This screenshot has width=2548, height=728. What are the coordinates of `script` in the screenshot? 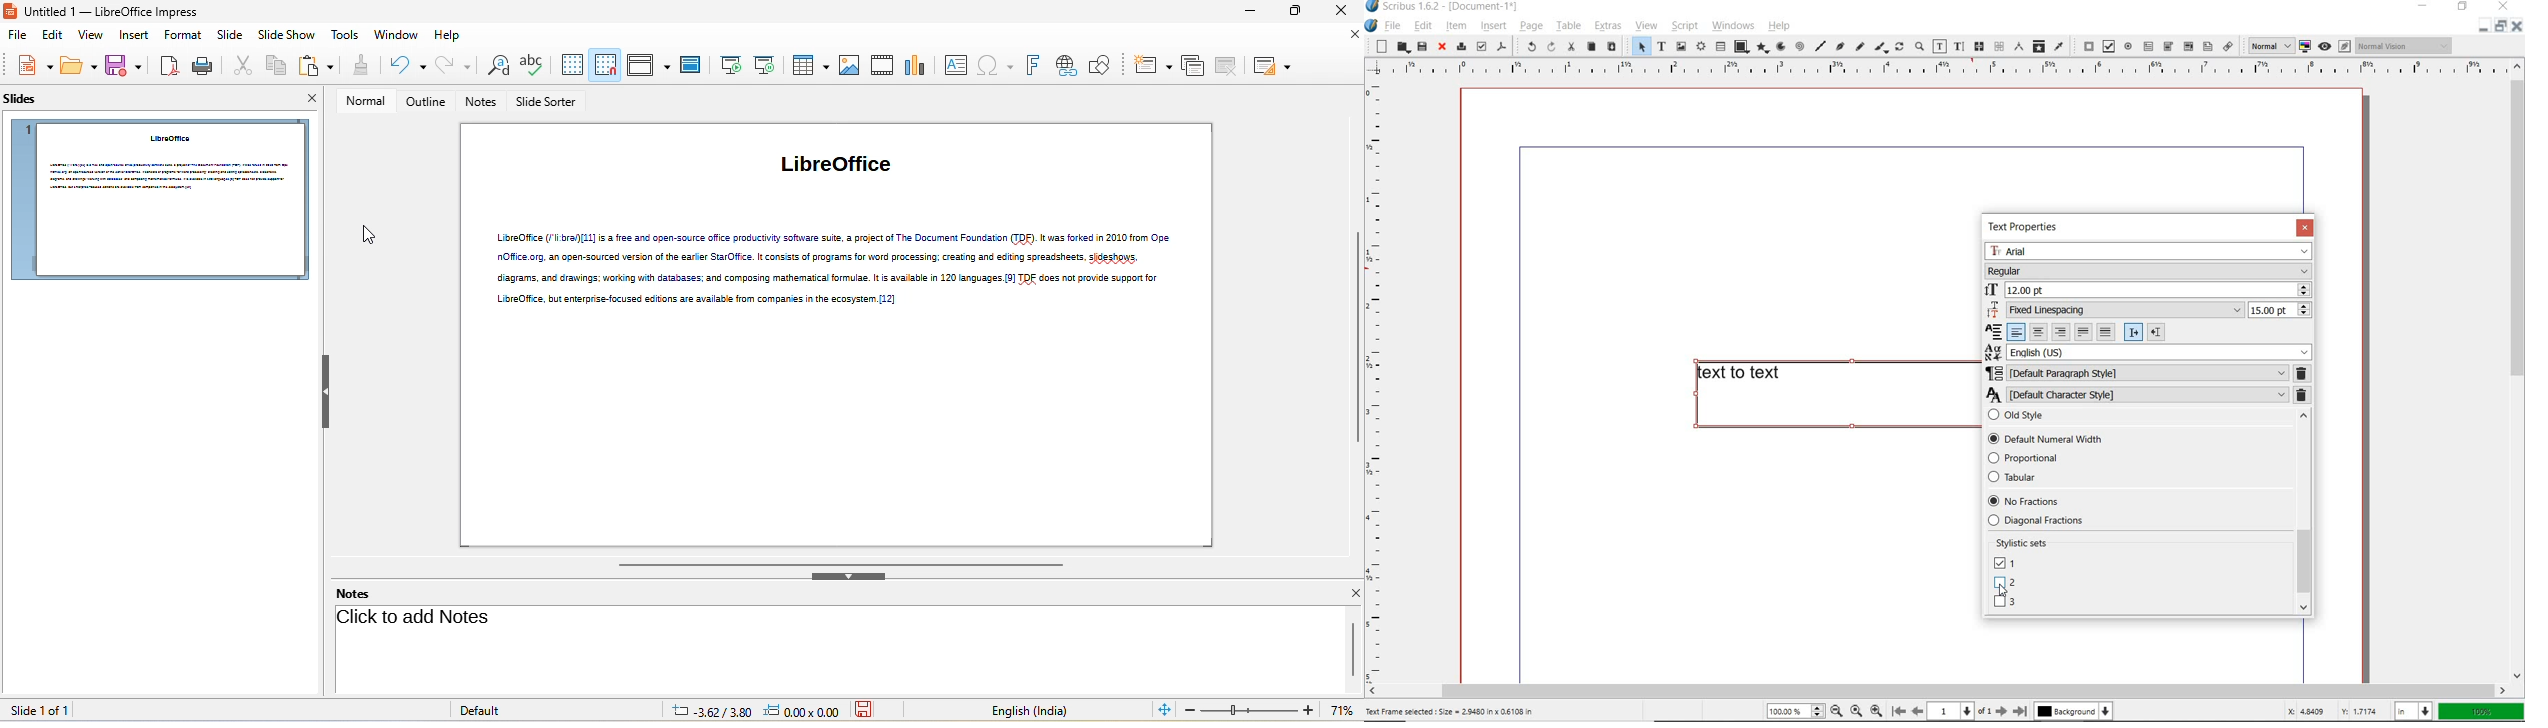 It's located at (1683, 26).